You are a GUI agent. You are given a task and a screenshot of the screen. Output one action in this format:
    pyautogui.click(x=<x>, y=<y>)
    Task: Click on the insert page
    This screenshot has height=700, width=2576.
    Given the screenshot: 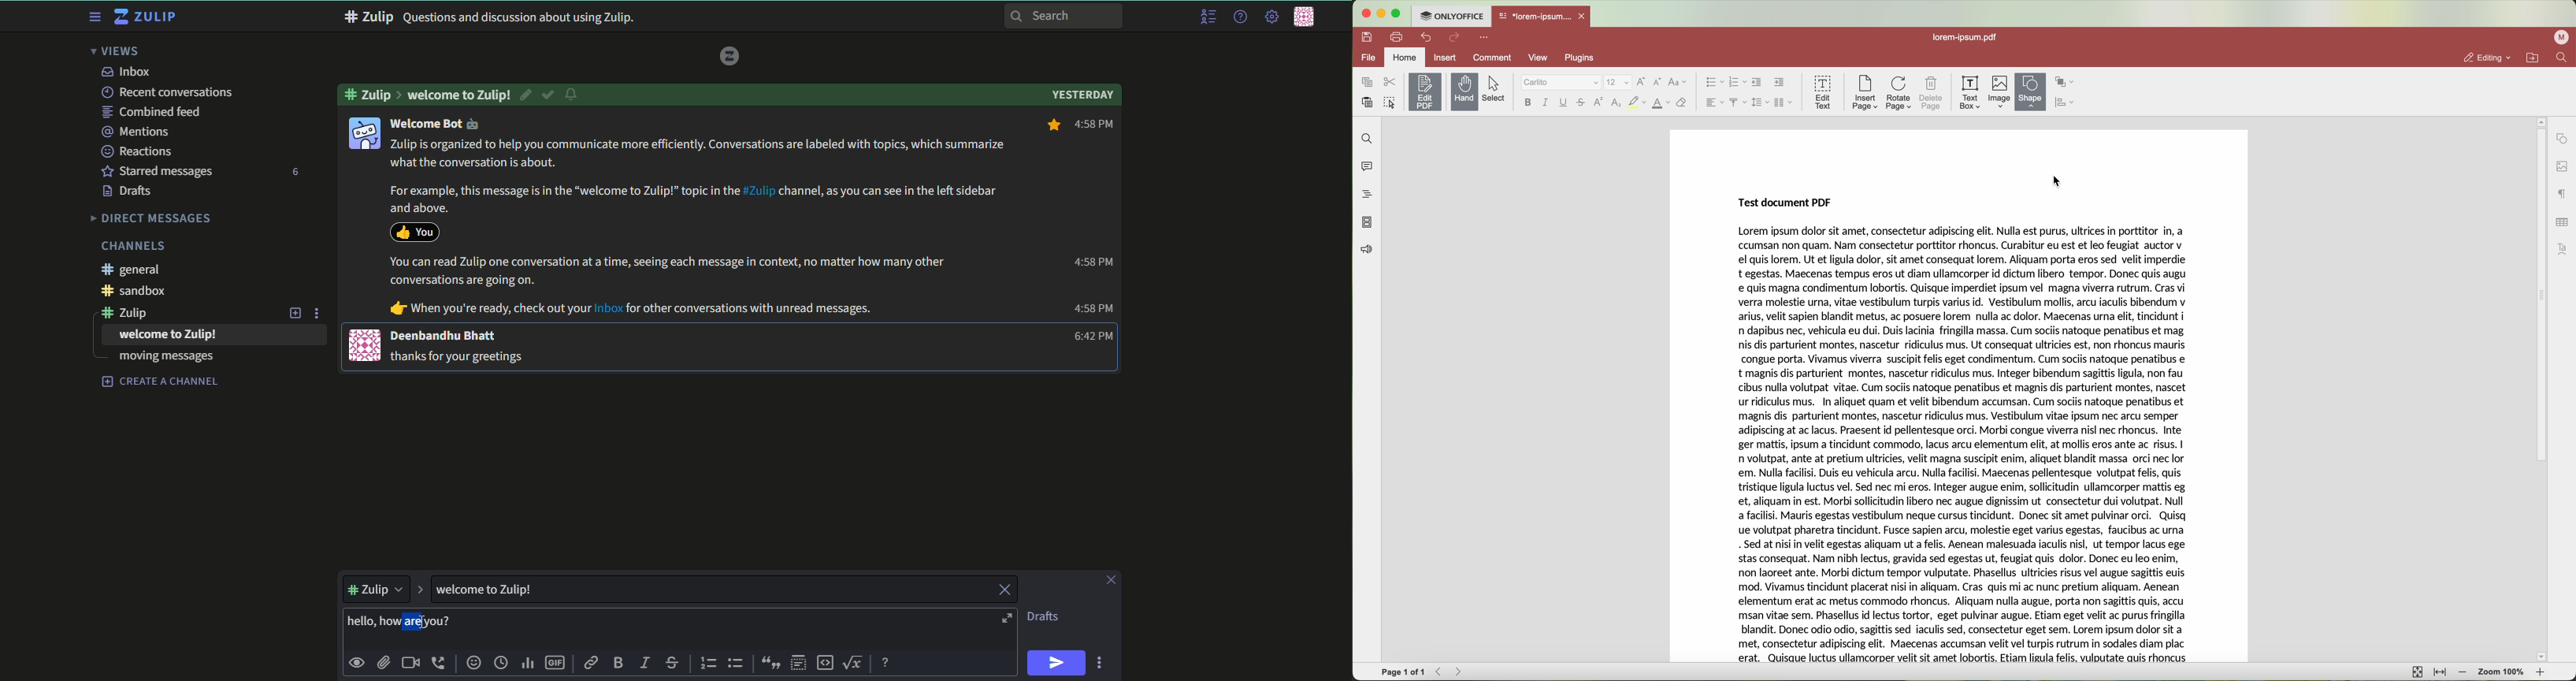 What is the action you would take?
    pyautogui.click(x=1863, y=93)
    